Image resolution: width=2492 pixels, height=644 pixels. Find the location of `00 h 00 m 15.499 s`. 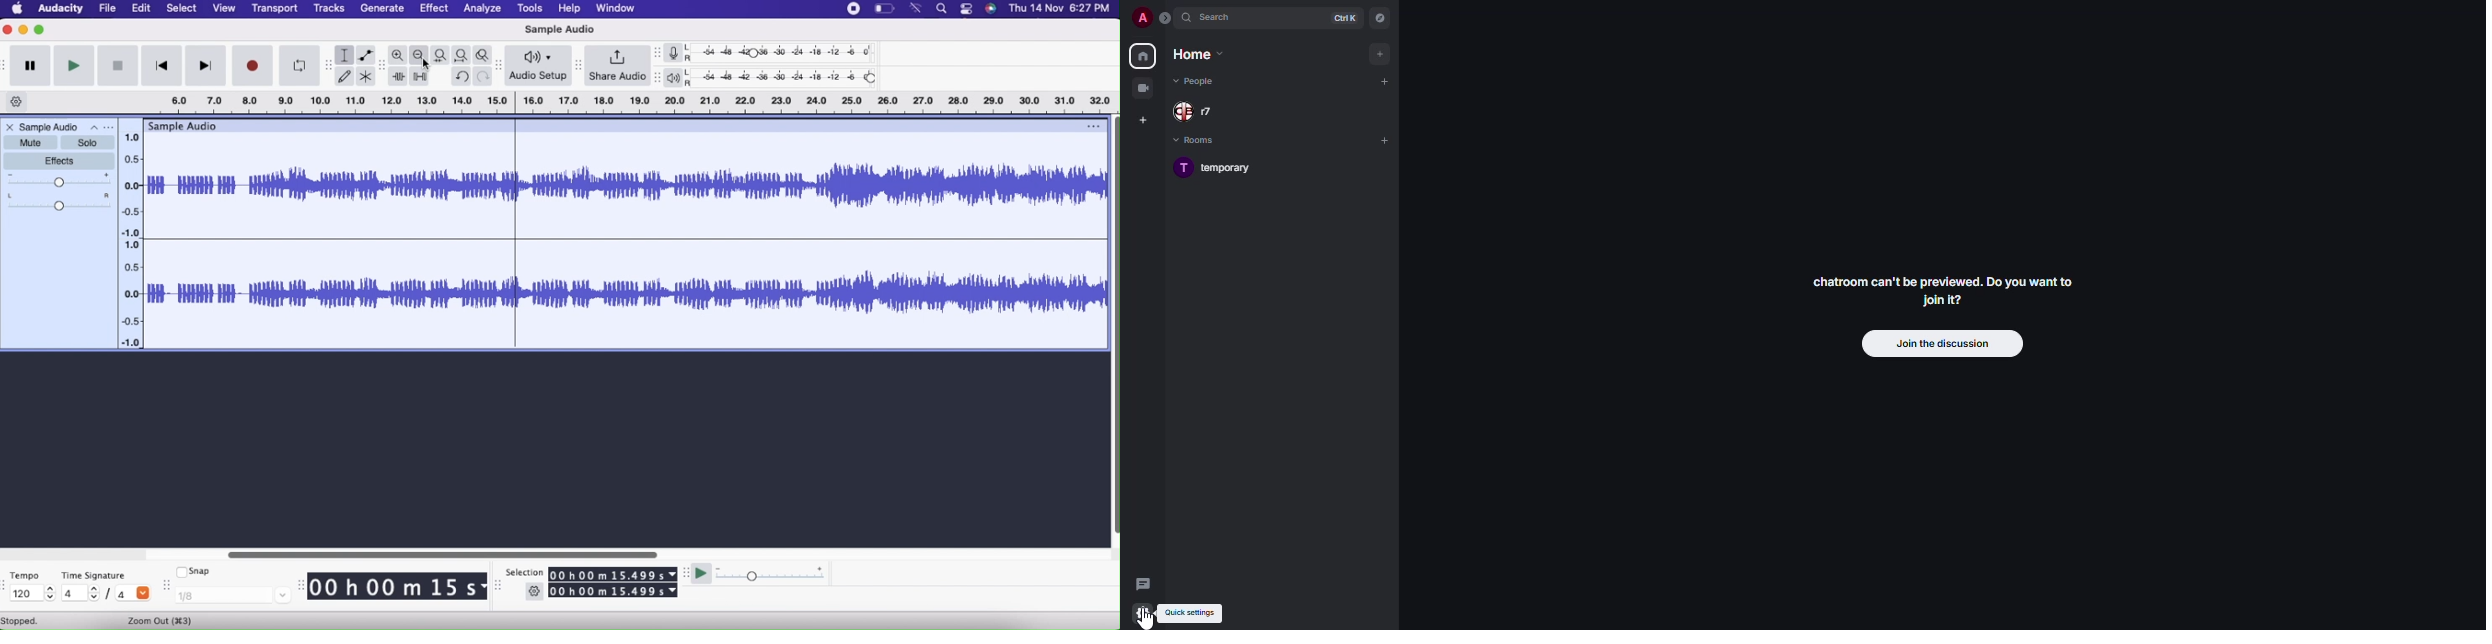

00 h 00 m 15.499 s is located at coordinates (614, 591).